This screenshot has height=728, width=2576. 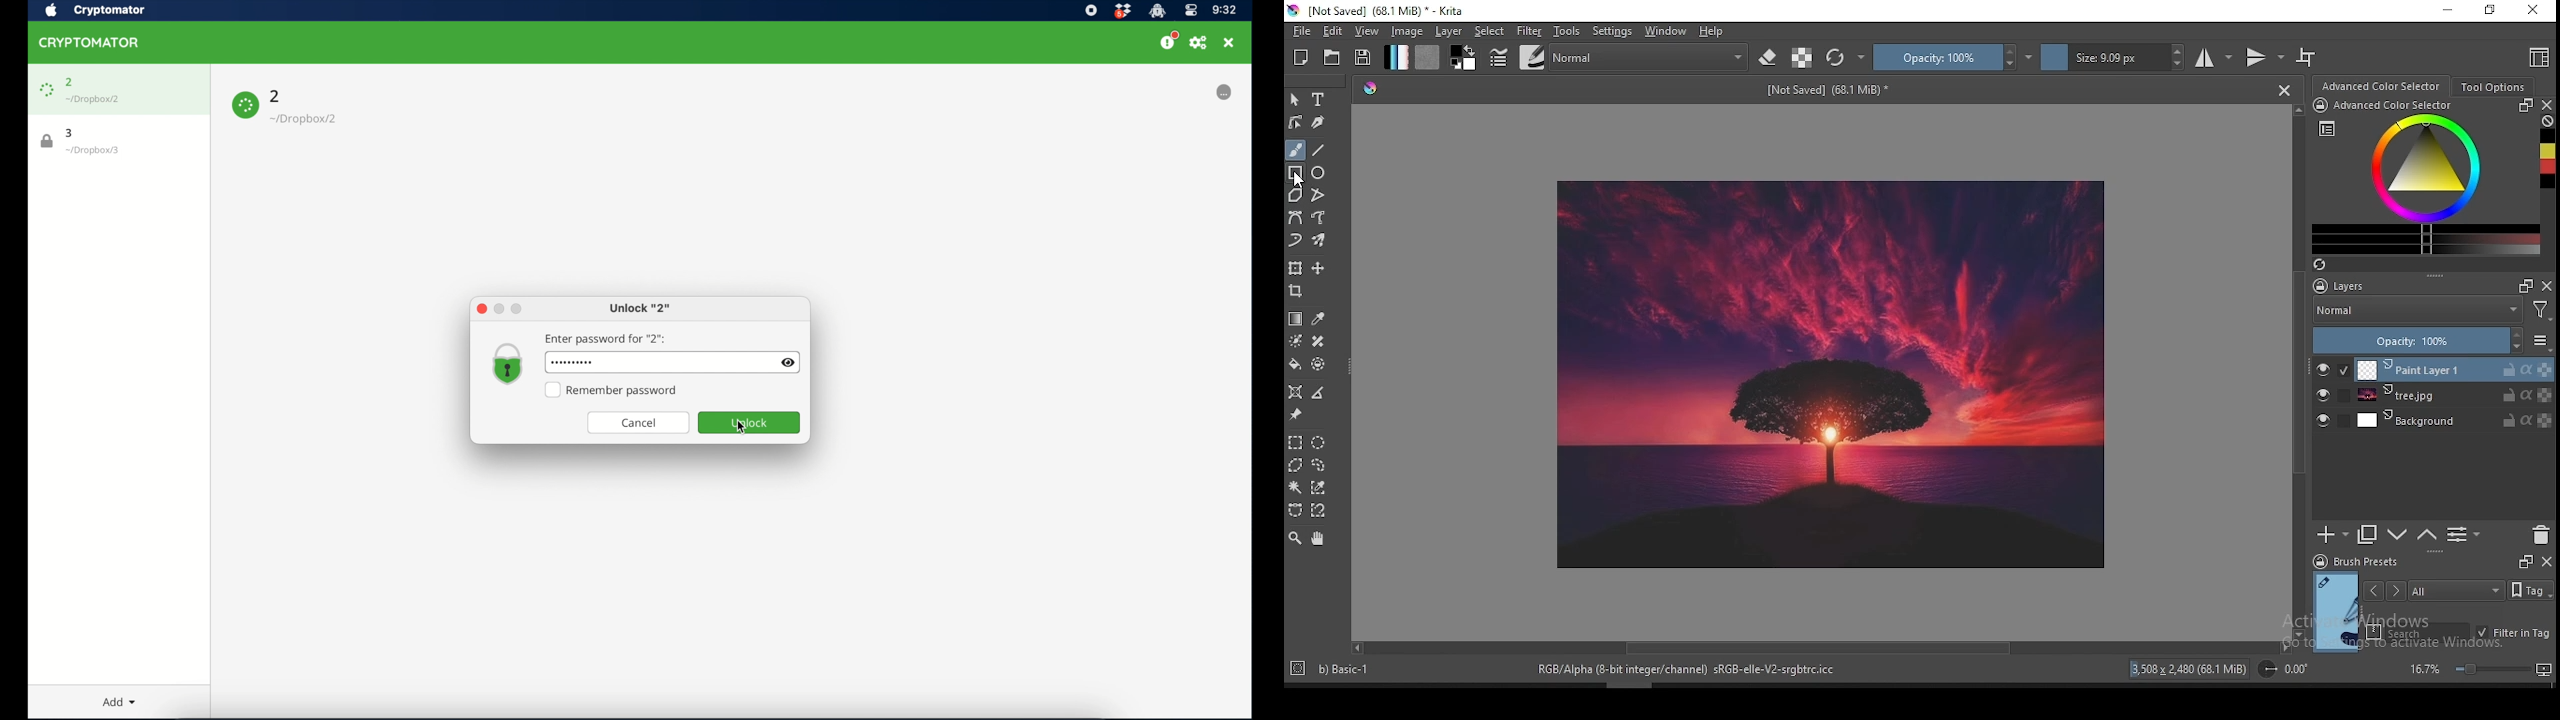 What do you see at coordinates (1296, 121) in the screenshot?
I see `edit shapes tool` at bounding box center [1296, 121].